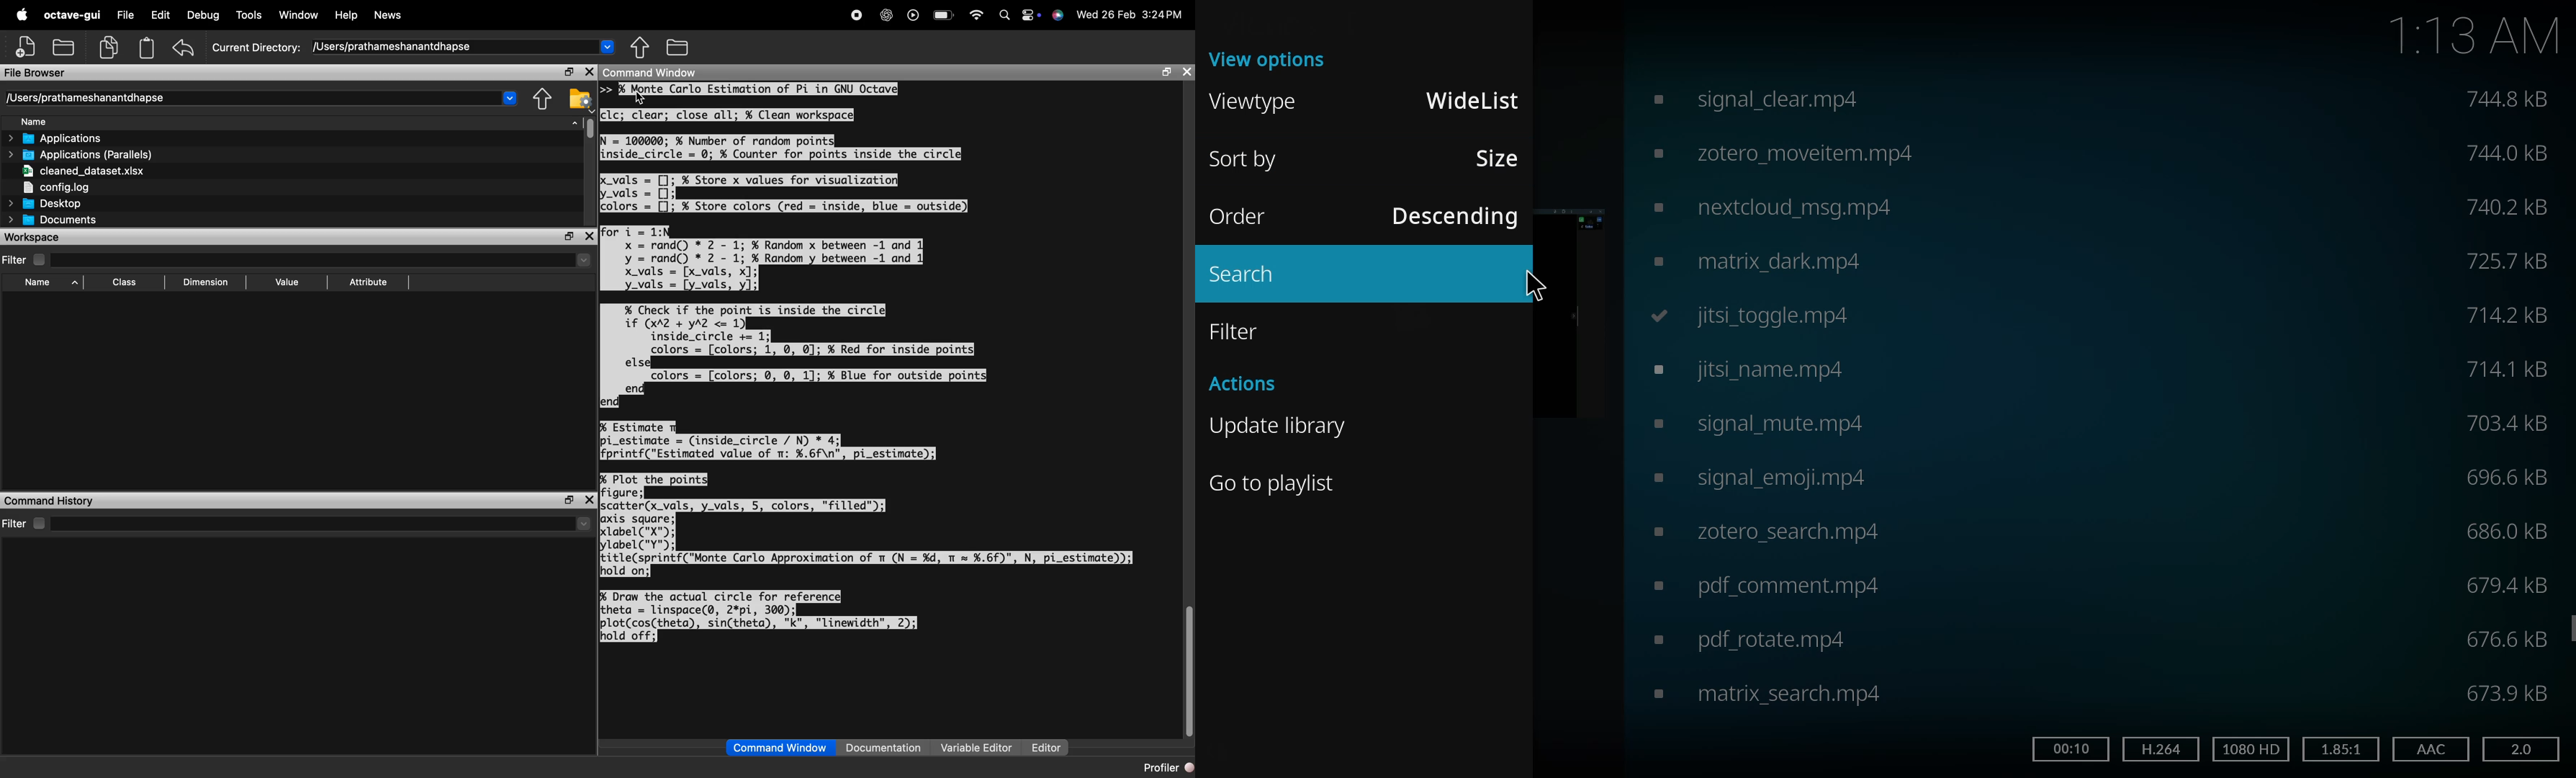 This screenshot has width=2576, height=784. Describe the element at coordinates (1256, 161) in the screenshot. I see `sort by` at that location.